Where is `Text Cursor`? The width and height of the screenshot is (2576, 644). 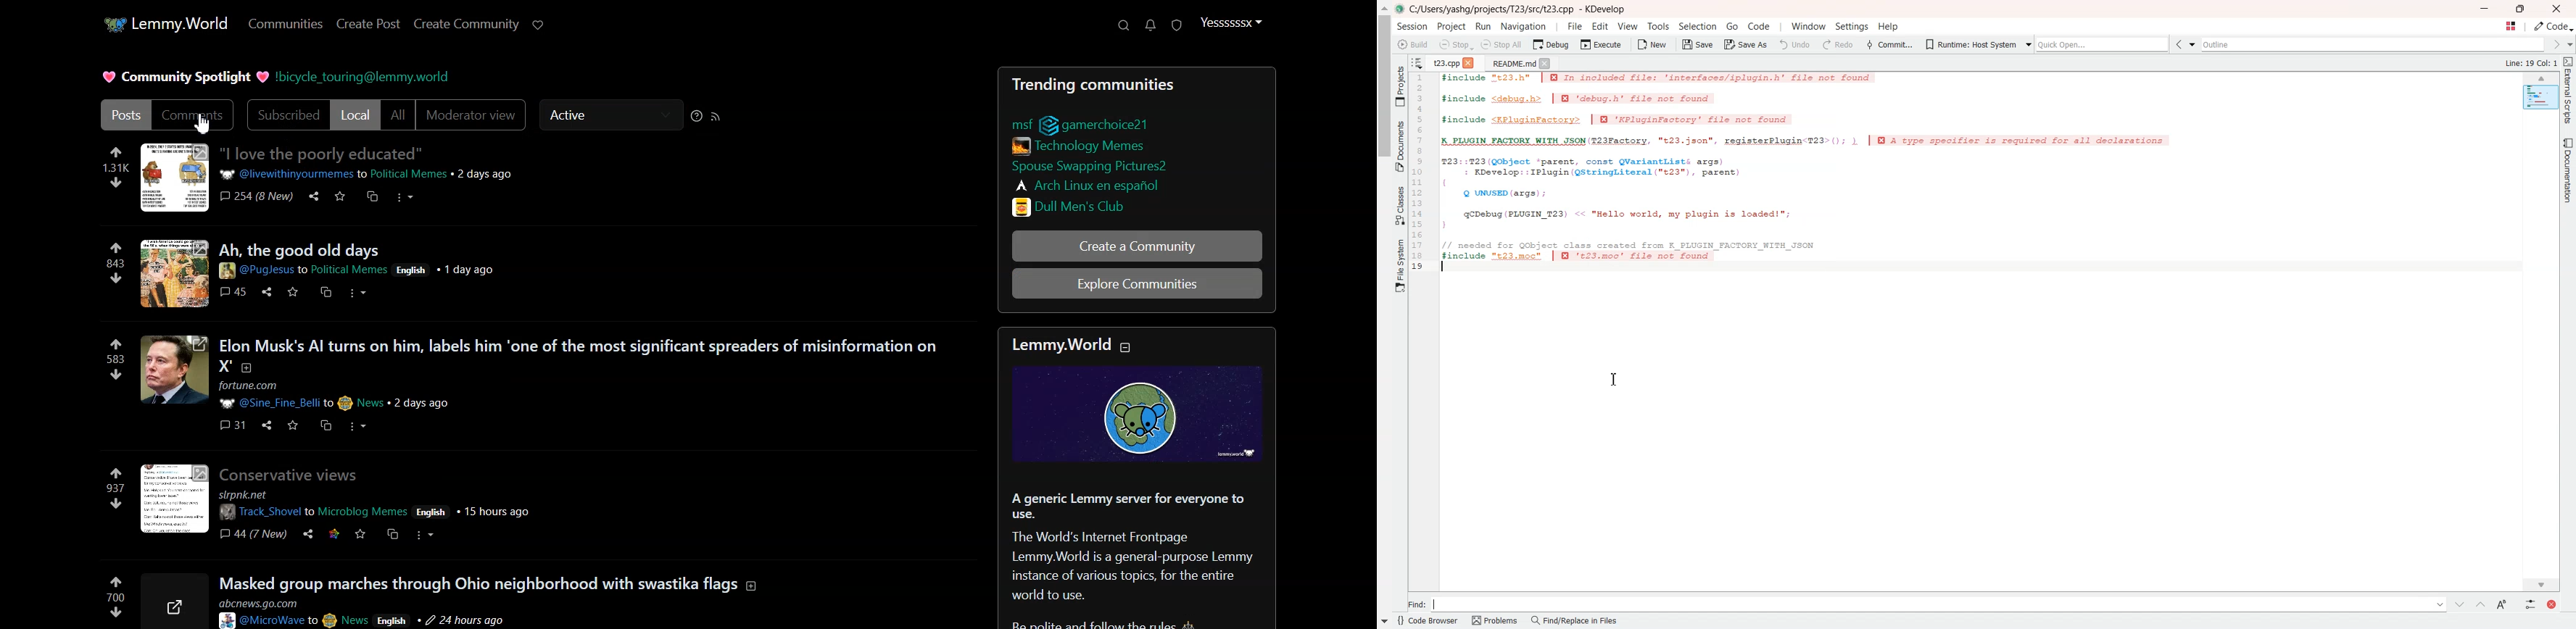 Text Cursor is located at coordinates (1613, 378).